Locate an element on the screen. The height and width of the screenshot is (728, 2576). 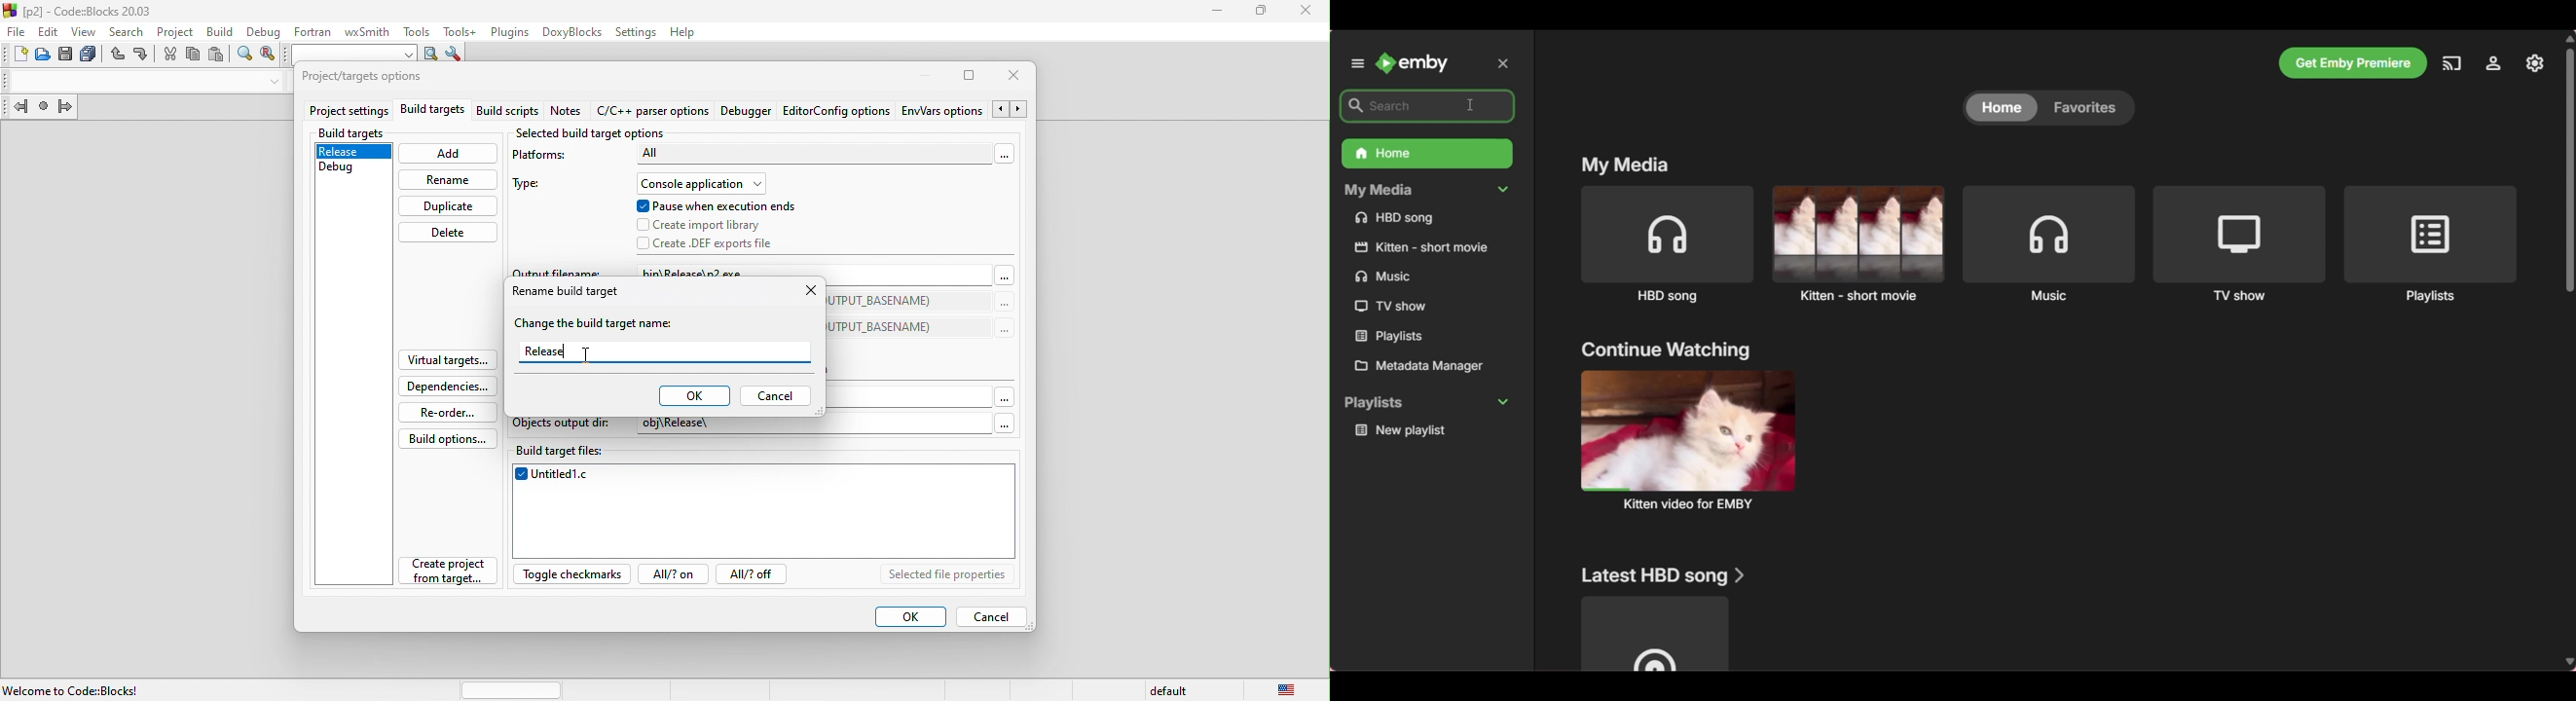
project settings is located at coordinates (349, 112).